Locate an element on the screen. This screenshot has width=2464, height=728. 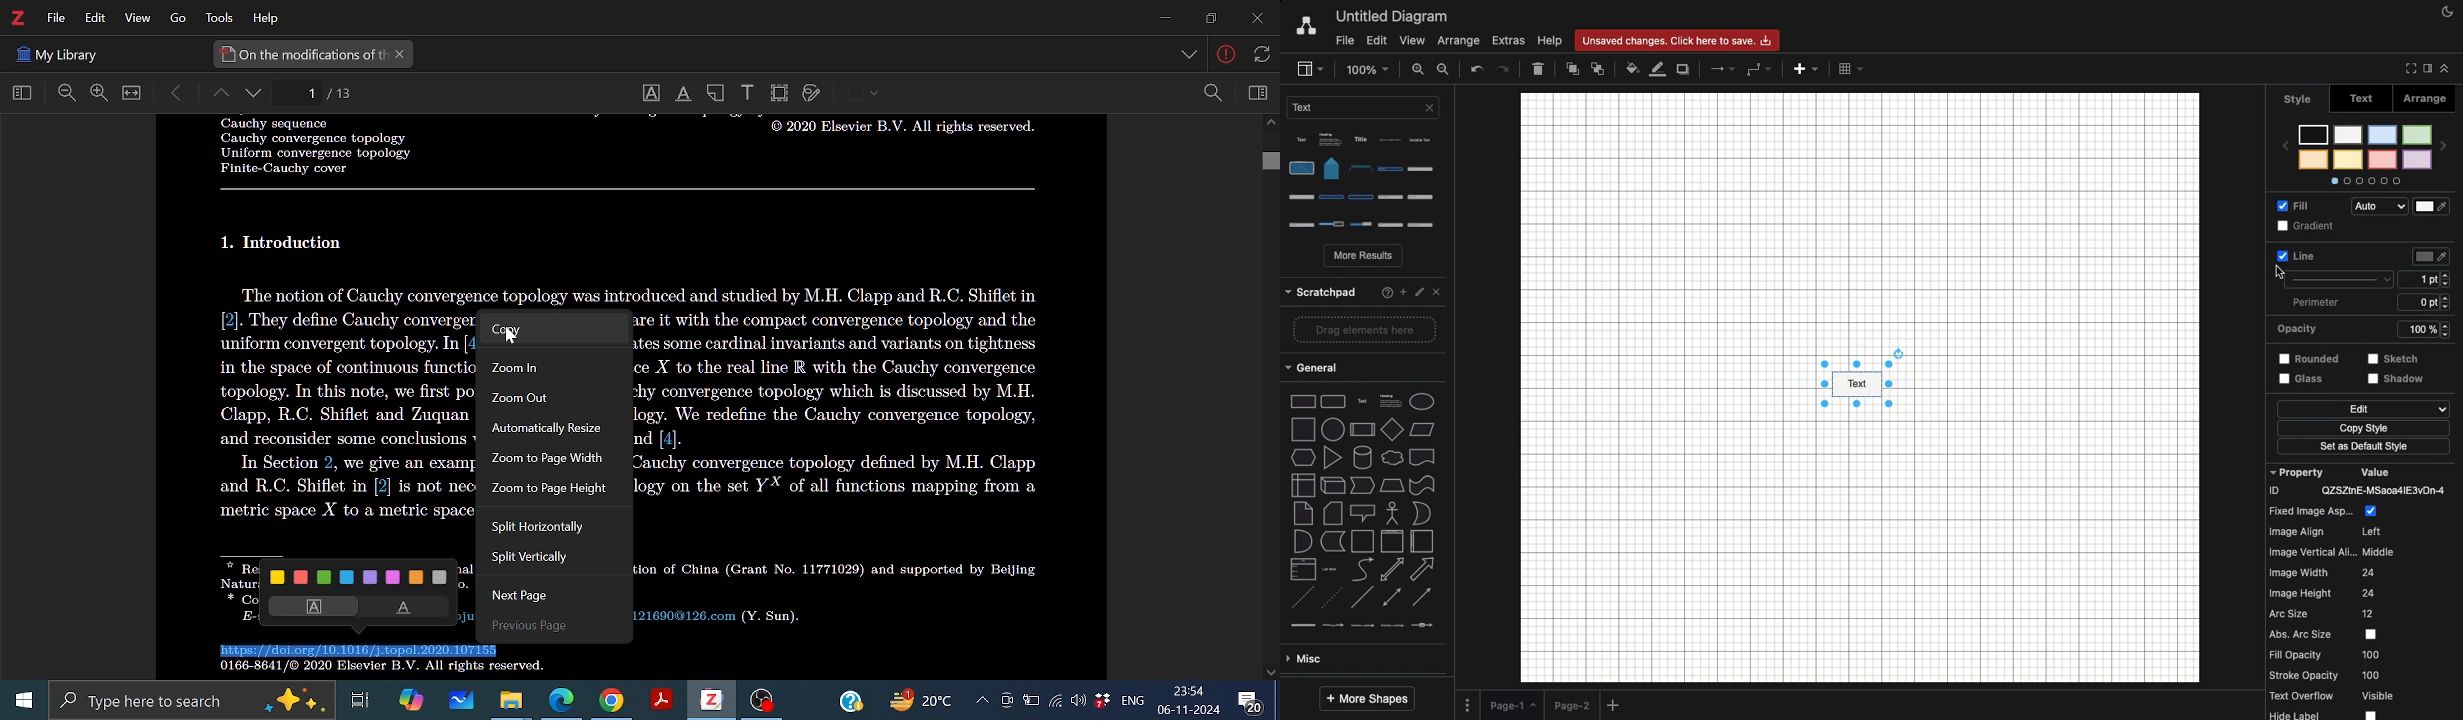
Tools is located at coordinates (216, 18).